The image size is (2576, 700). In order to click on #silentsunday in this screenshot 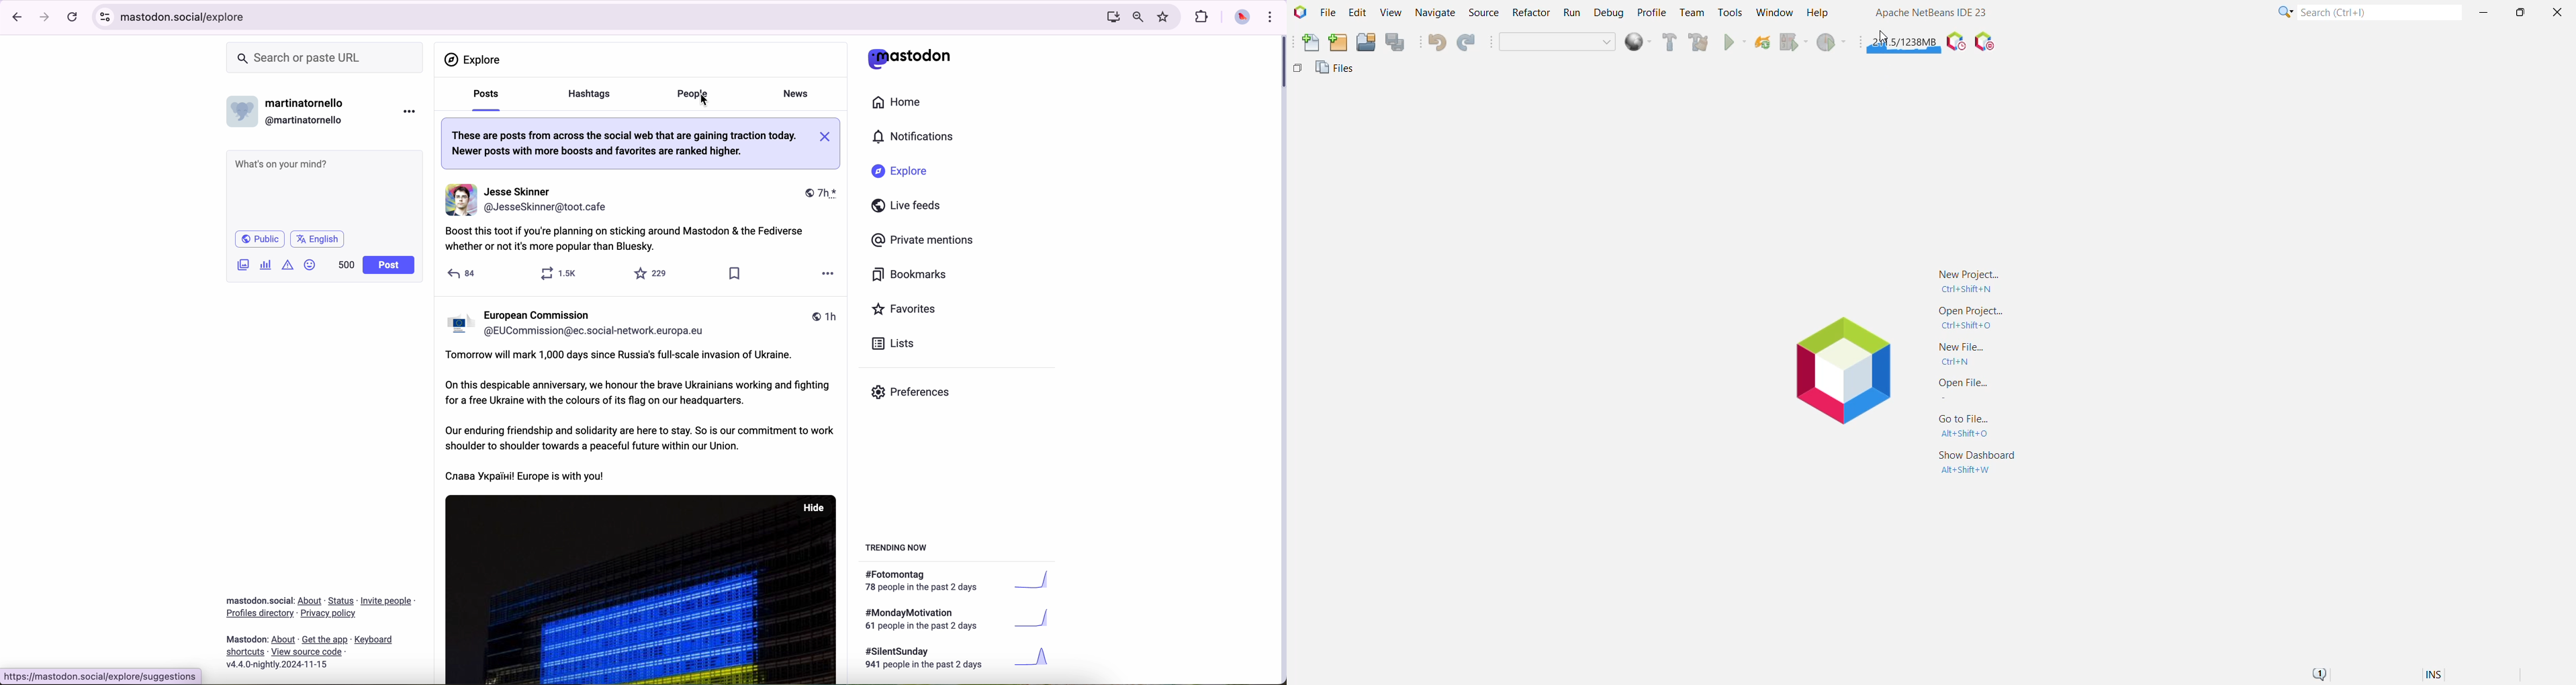, I will do `click(960, 660)`.